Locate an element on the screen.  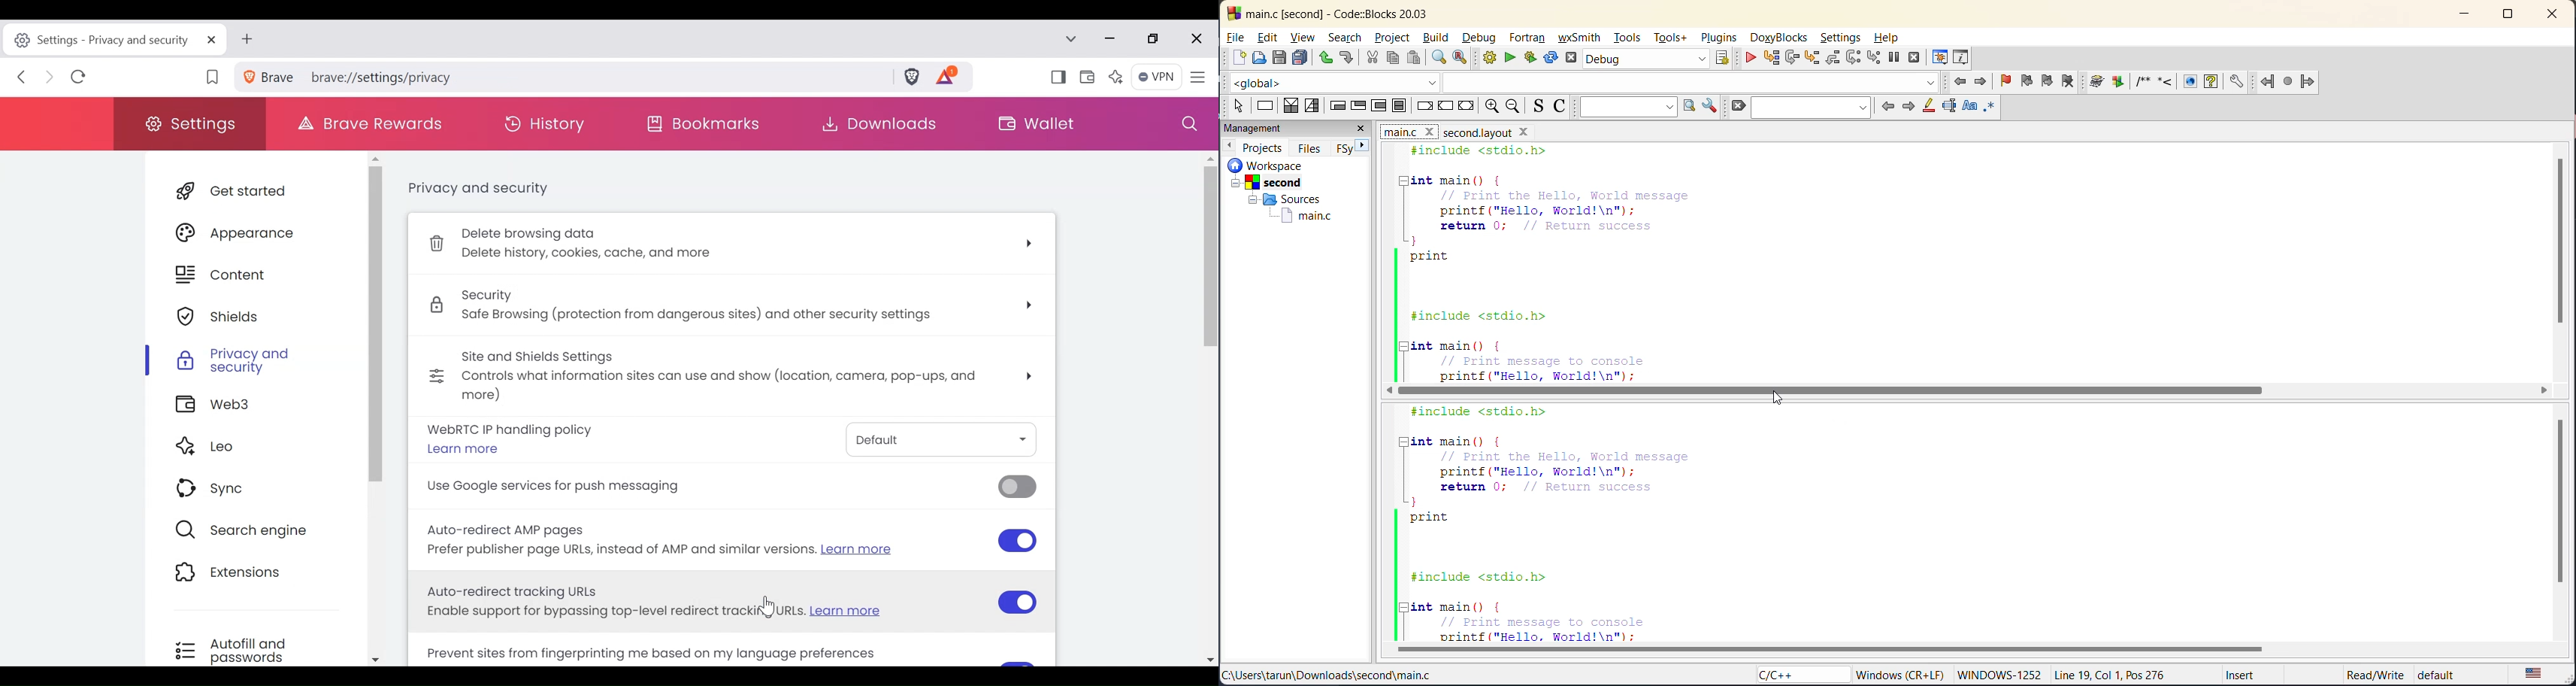
decision is located at coordinates (1290, 105).